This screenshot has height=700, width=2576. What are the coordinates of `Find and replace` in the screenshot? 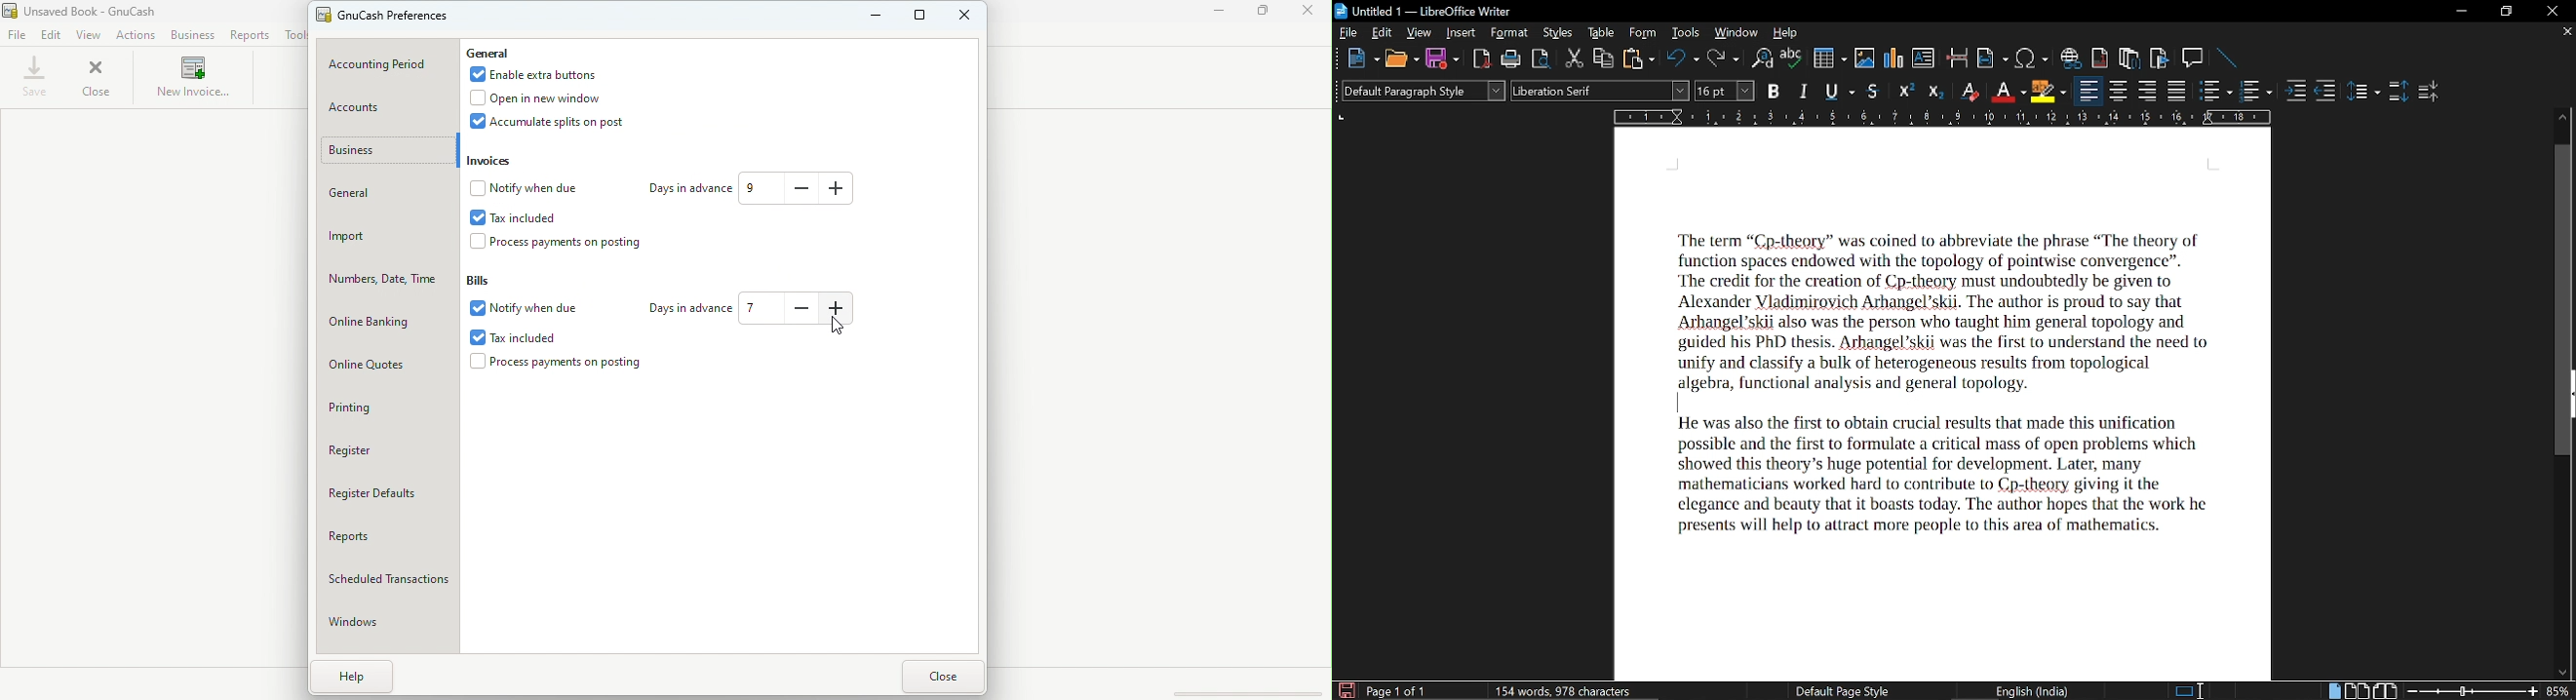 It's located at (1764, 59).